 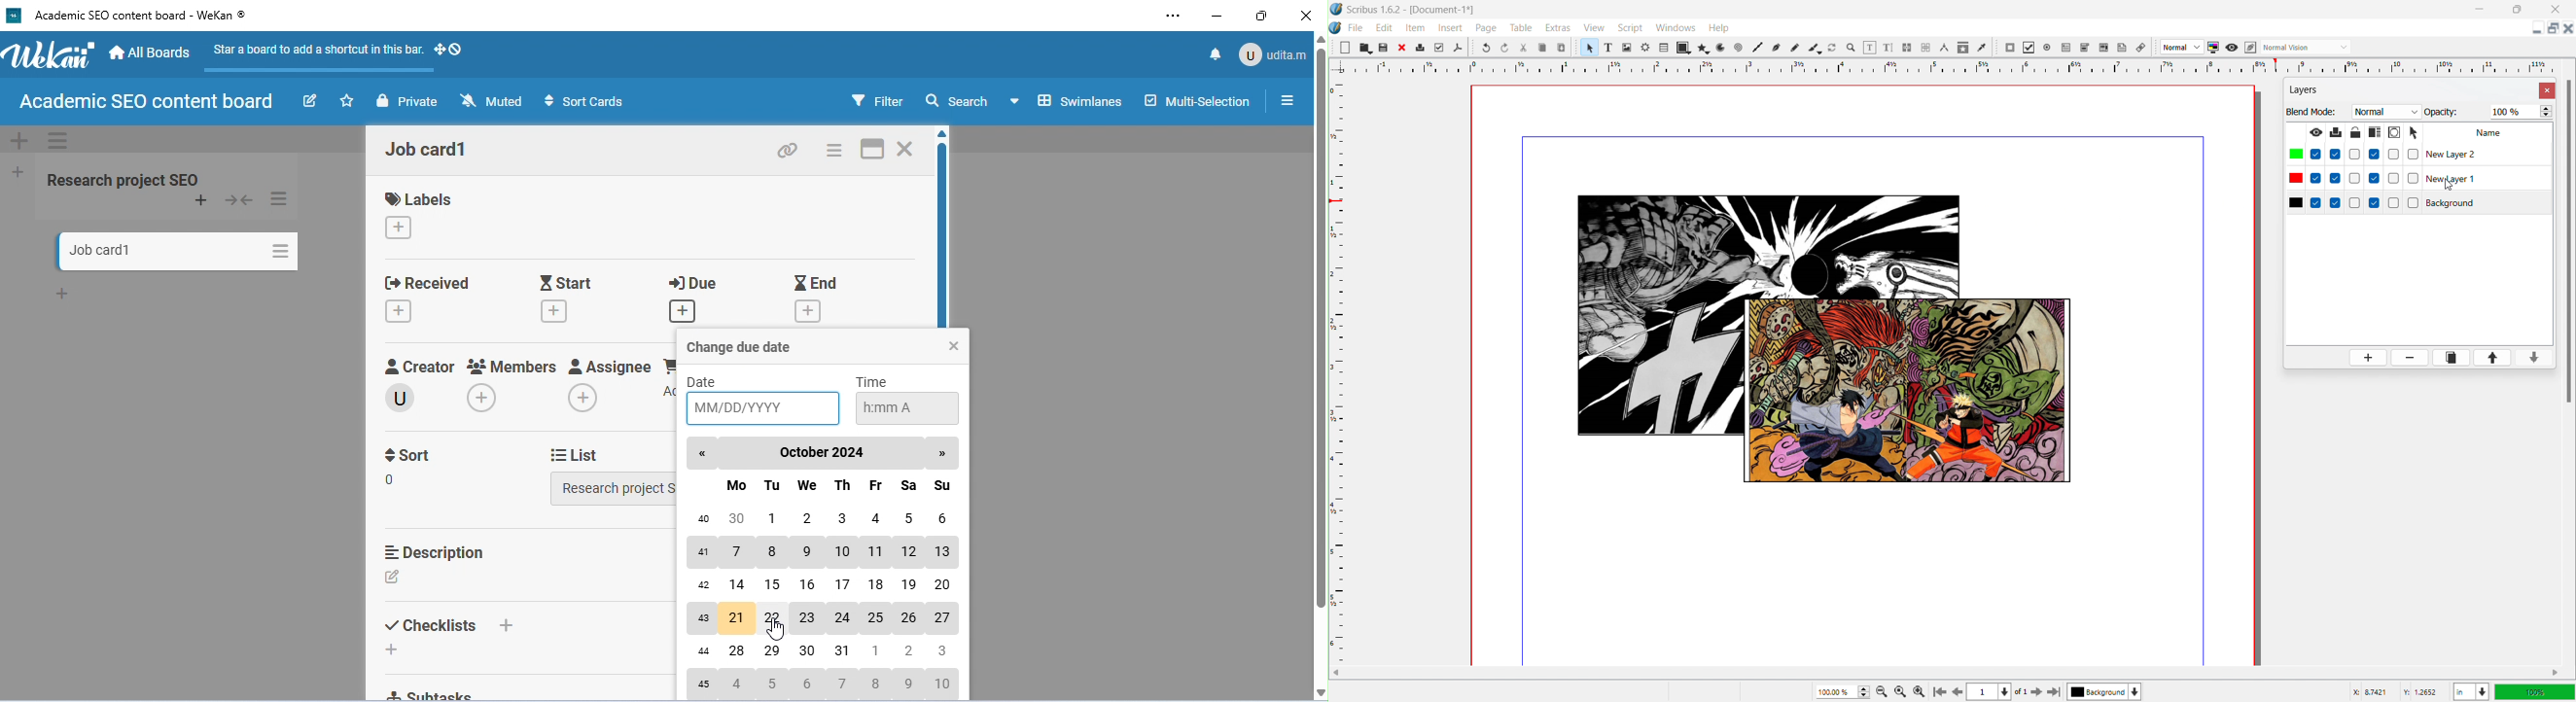 What do you see at coordinates (1521, 27) in the screenshot?
I see `table` at bounding box center [1521, 27].